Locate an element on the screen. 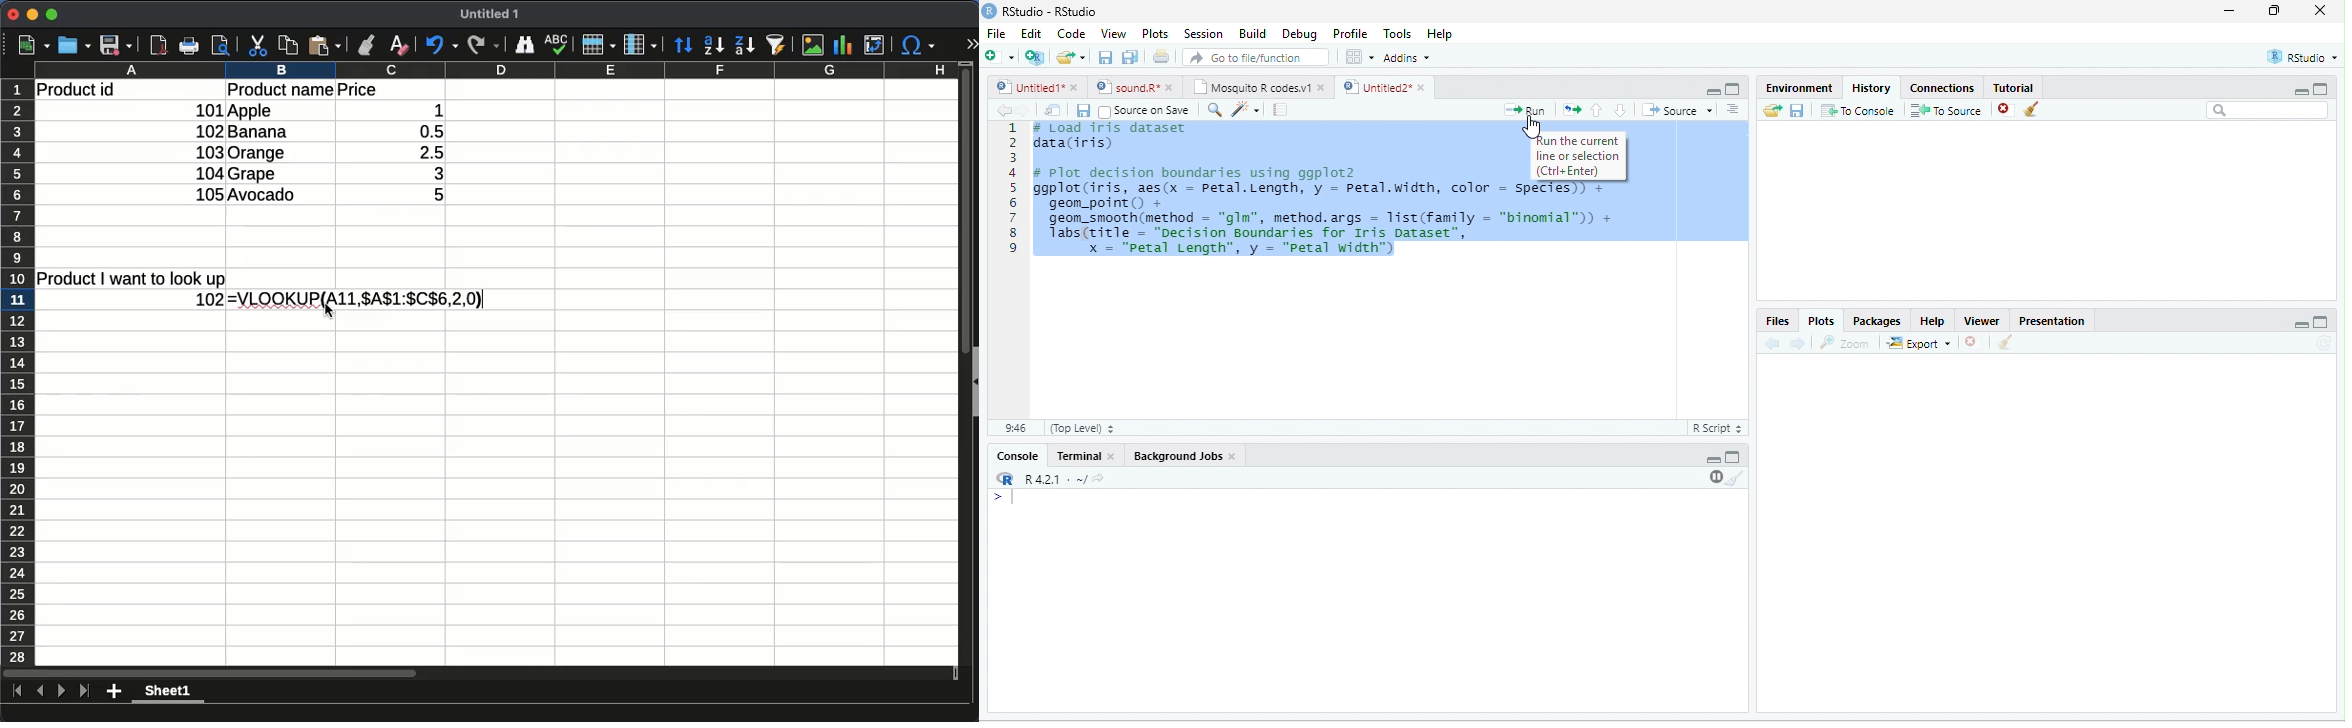 Image resolution: width=2352 pixels, height=728 pixels. copy is located at coordinates (288, 45).